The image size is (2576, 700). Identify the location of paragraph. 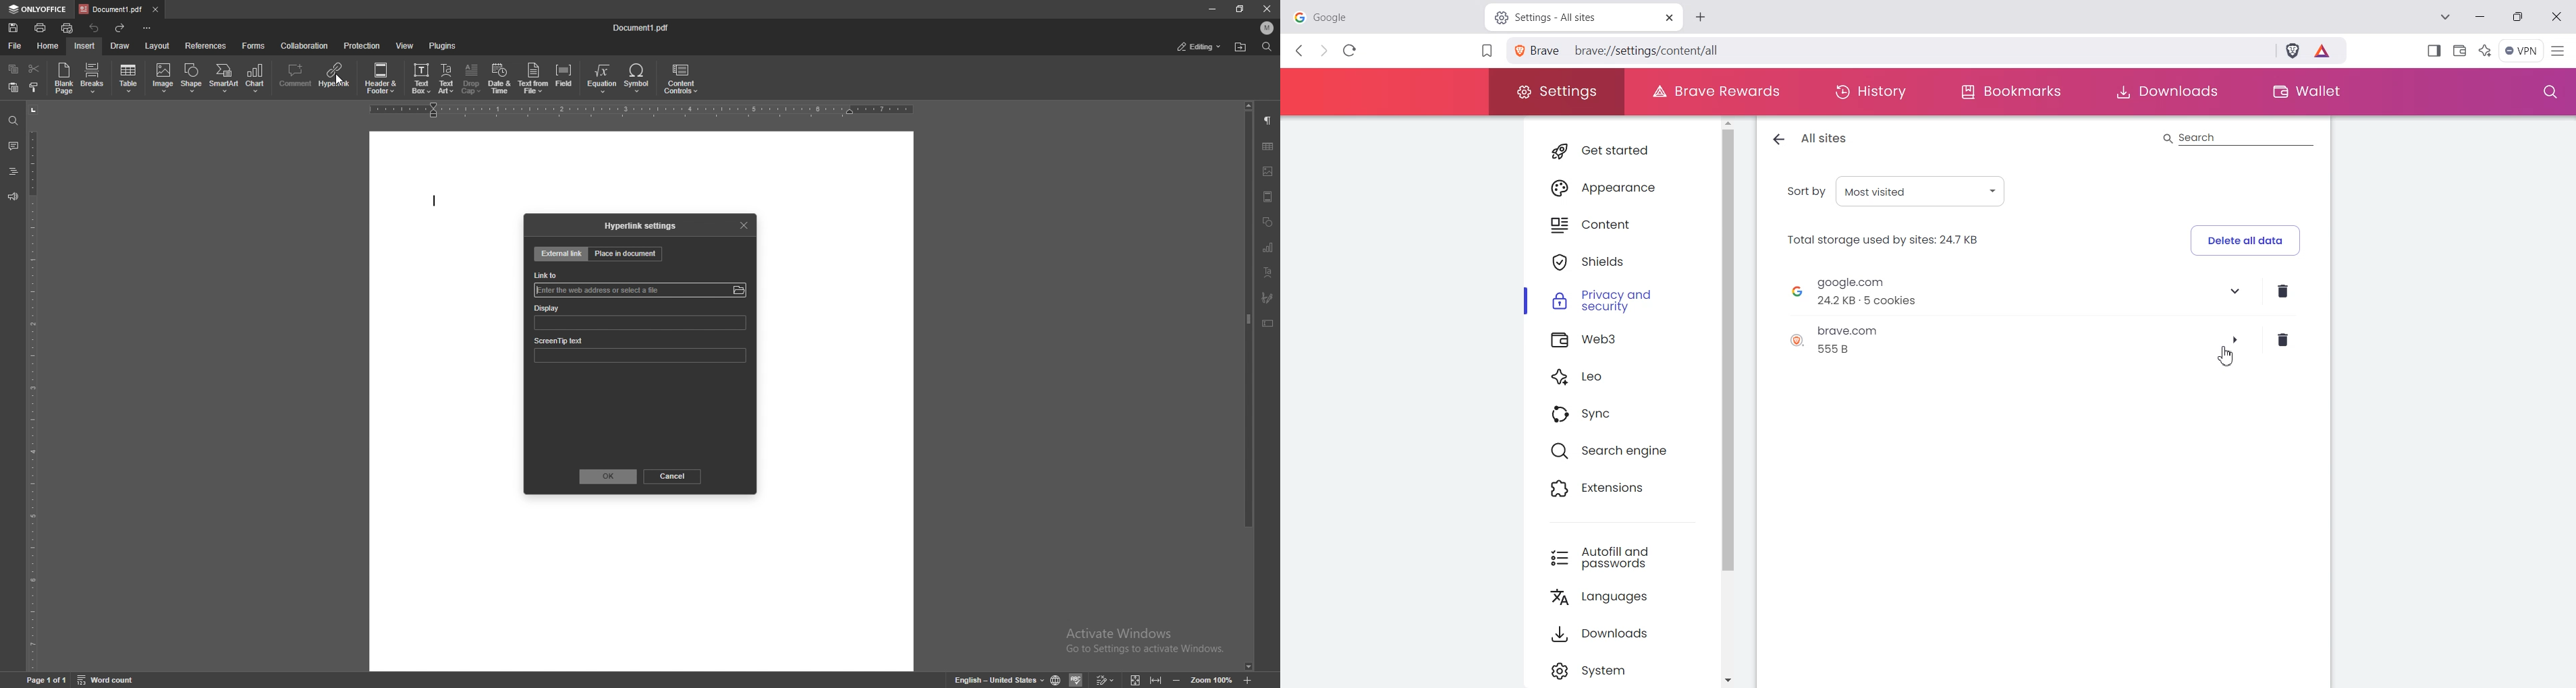
(1269, 121).